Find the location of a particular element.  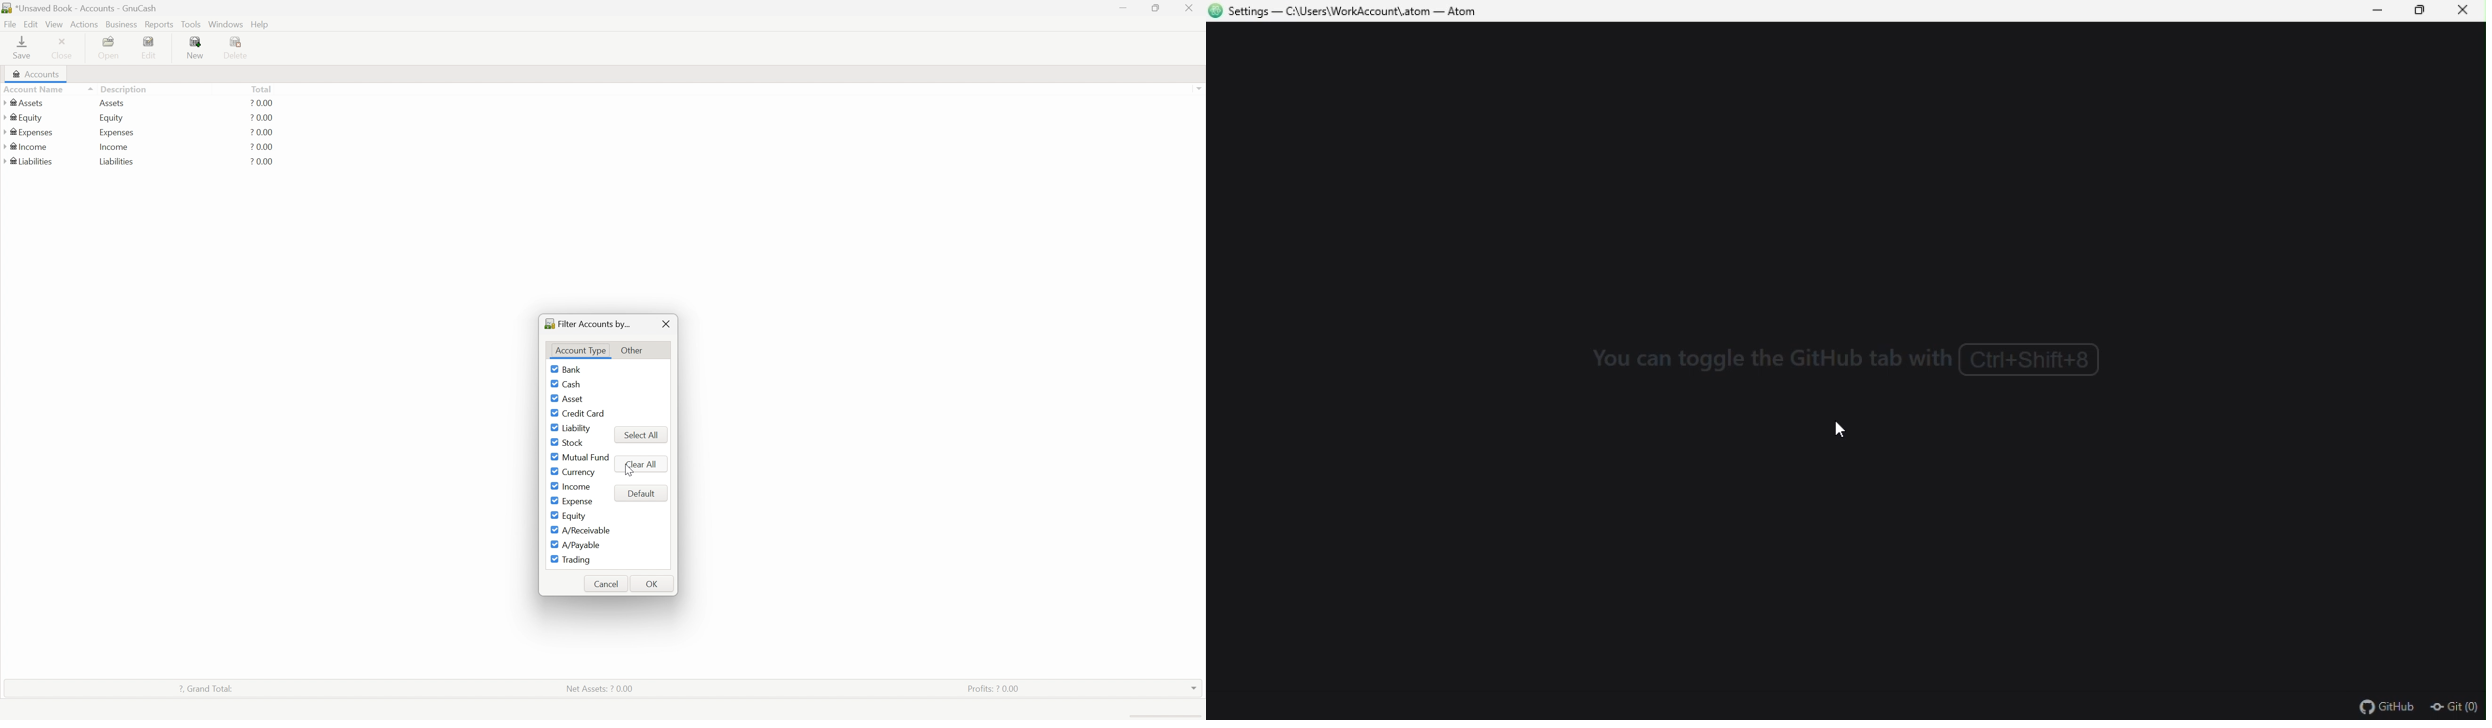

Tools is located at coordinates (190, 24).